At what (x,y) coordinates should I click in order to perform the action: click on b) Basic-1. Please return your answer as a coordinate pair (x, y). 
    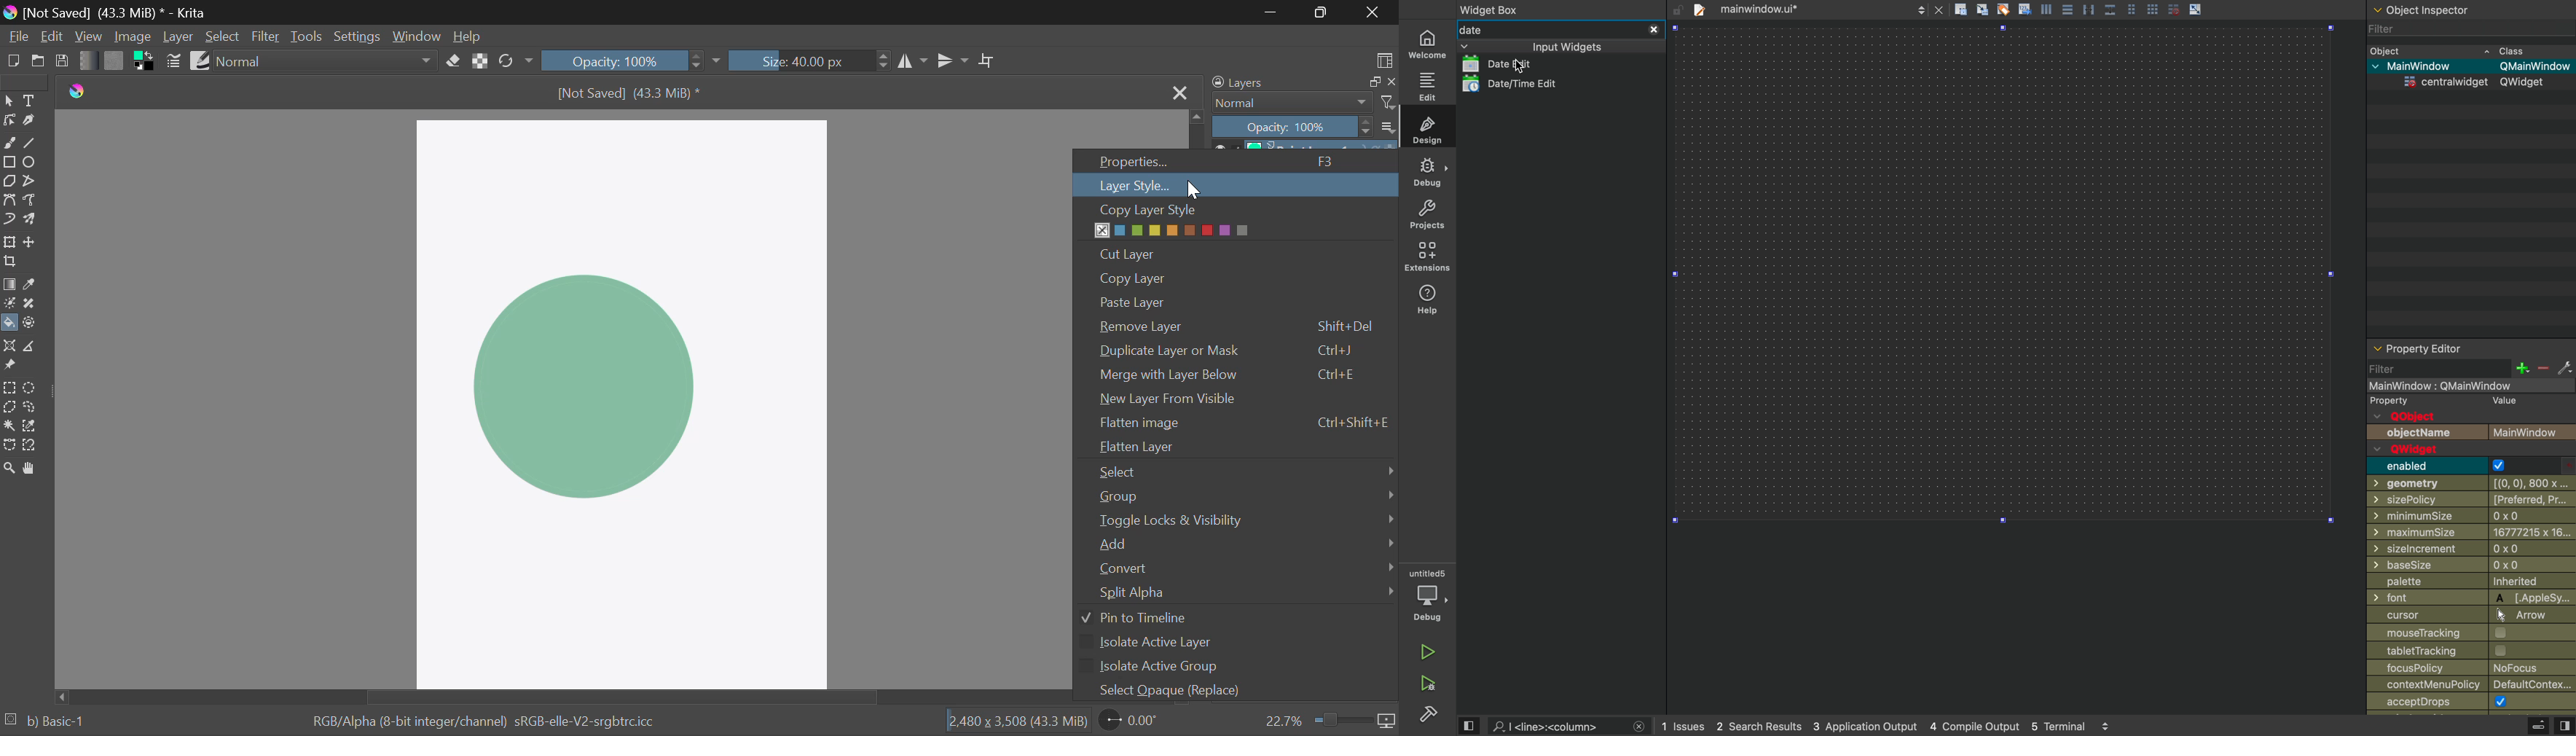
    Looking at the image, I should click on (58, 720).